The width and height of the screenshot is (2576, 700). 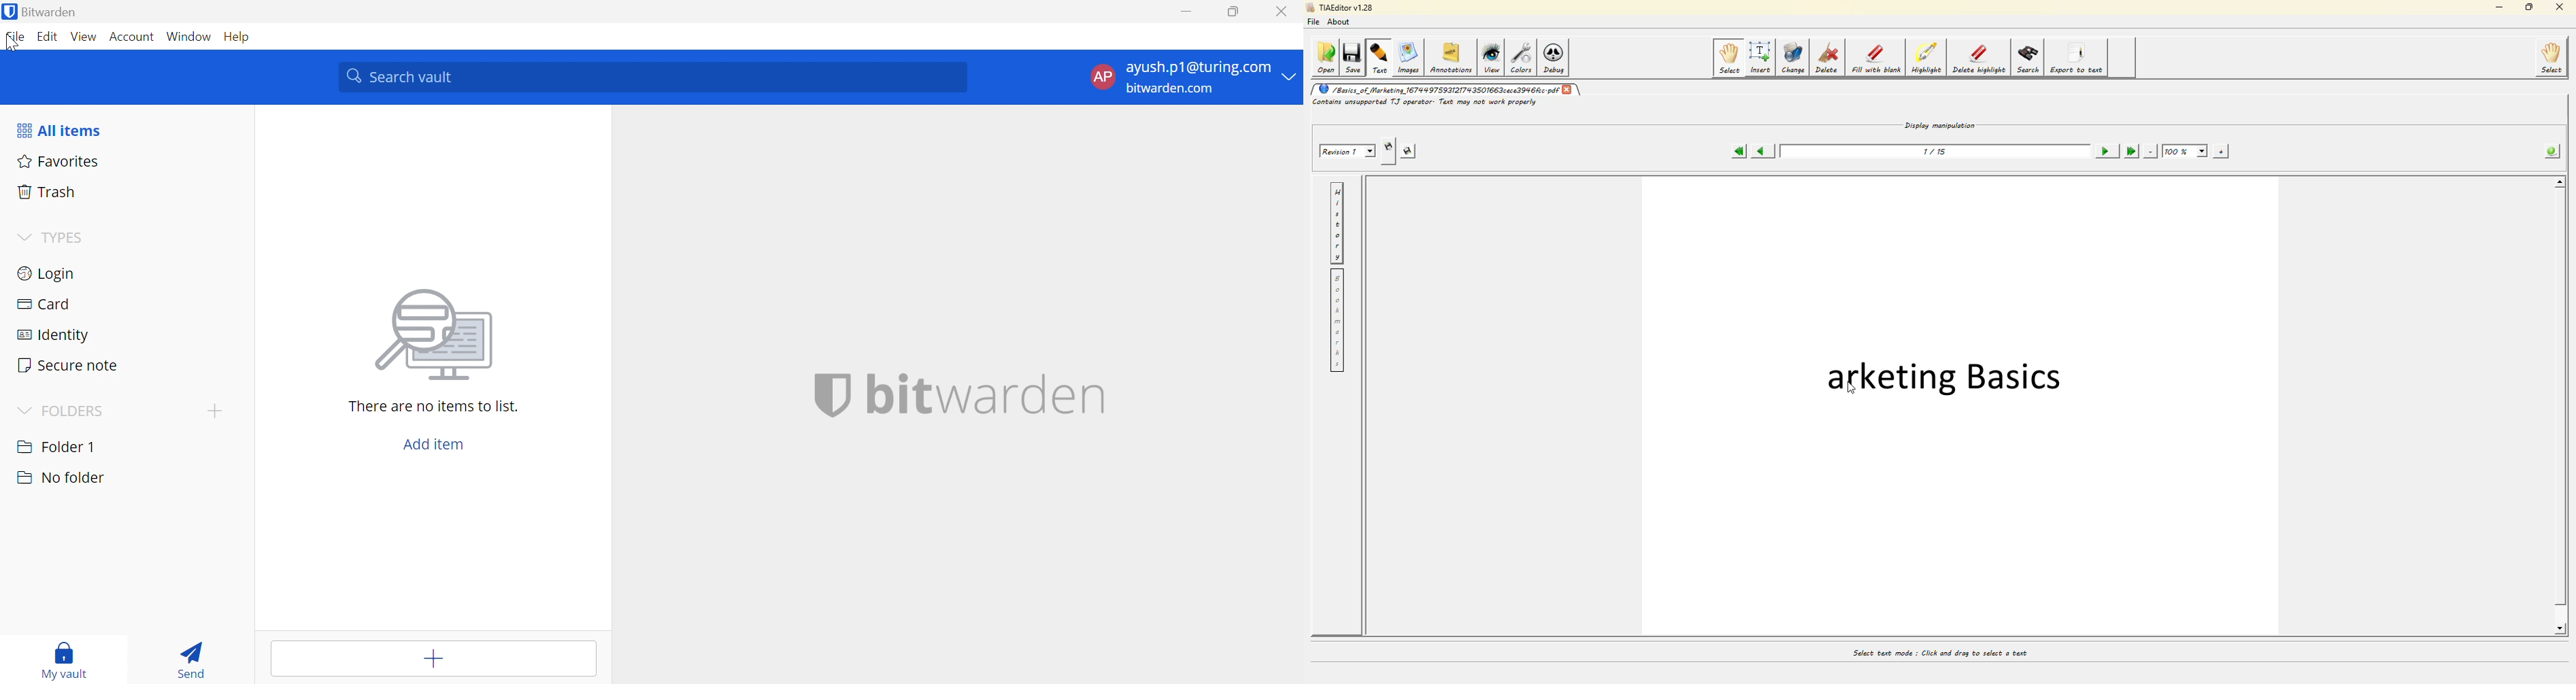 What do you see at coordinates (56, 445) in the screenshot?
I see `Folder 1` at bounding box center [56, 445].